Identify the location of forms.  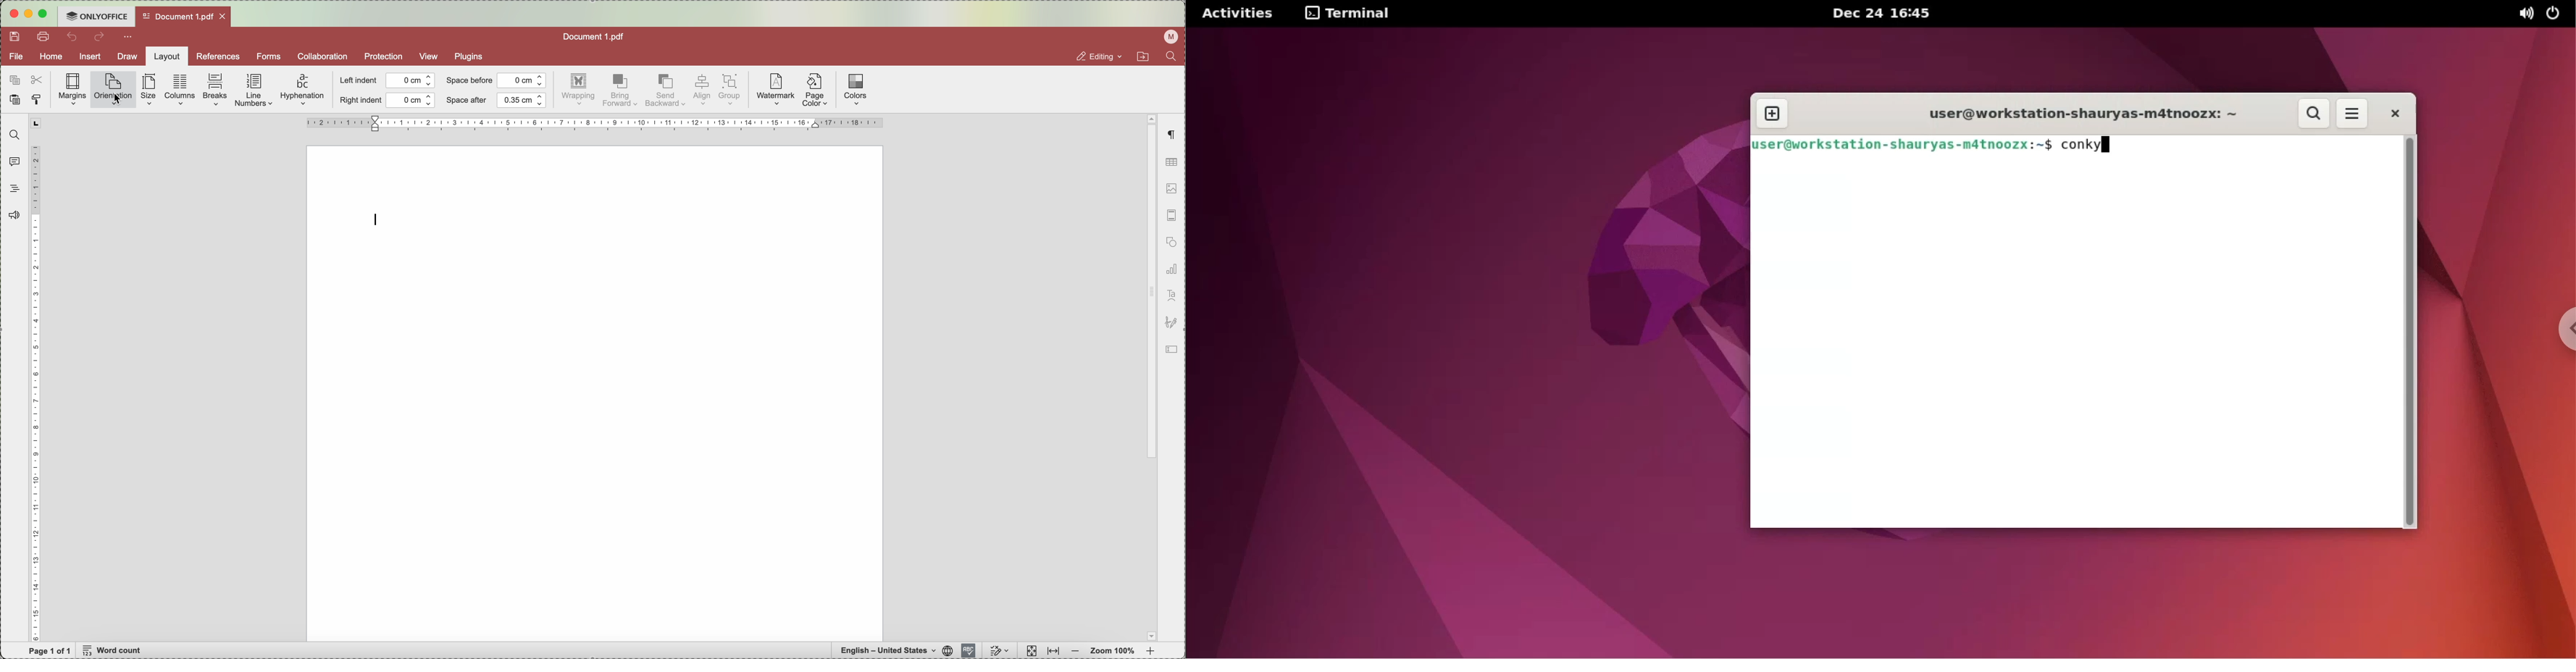
(269, 56).